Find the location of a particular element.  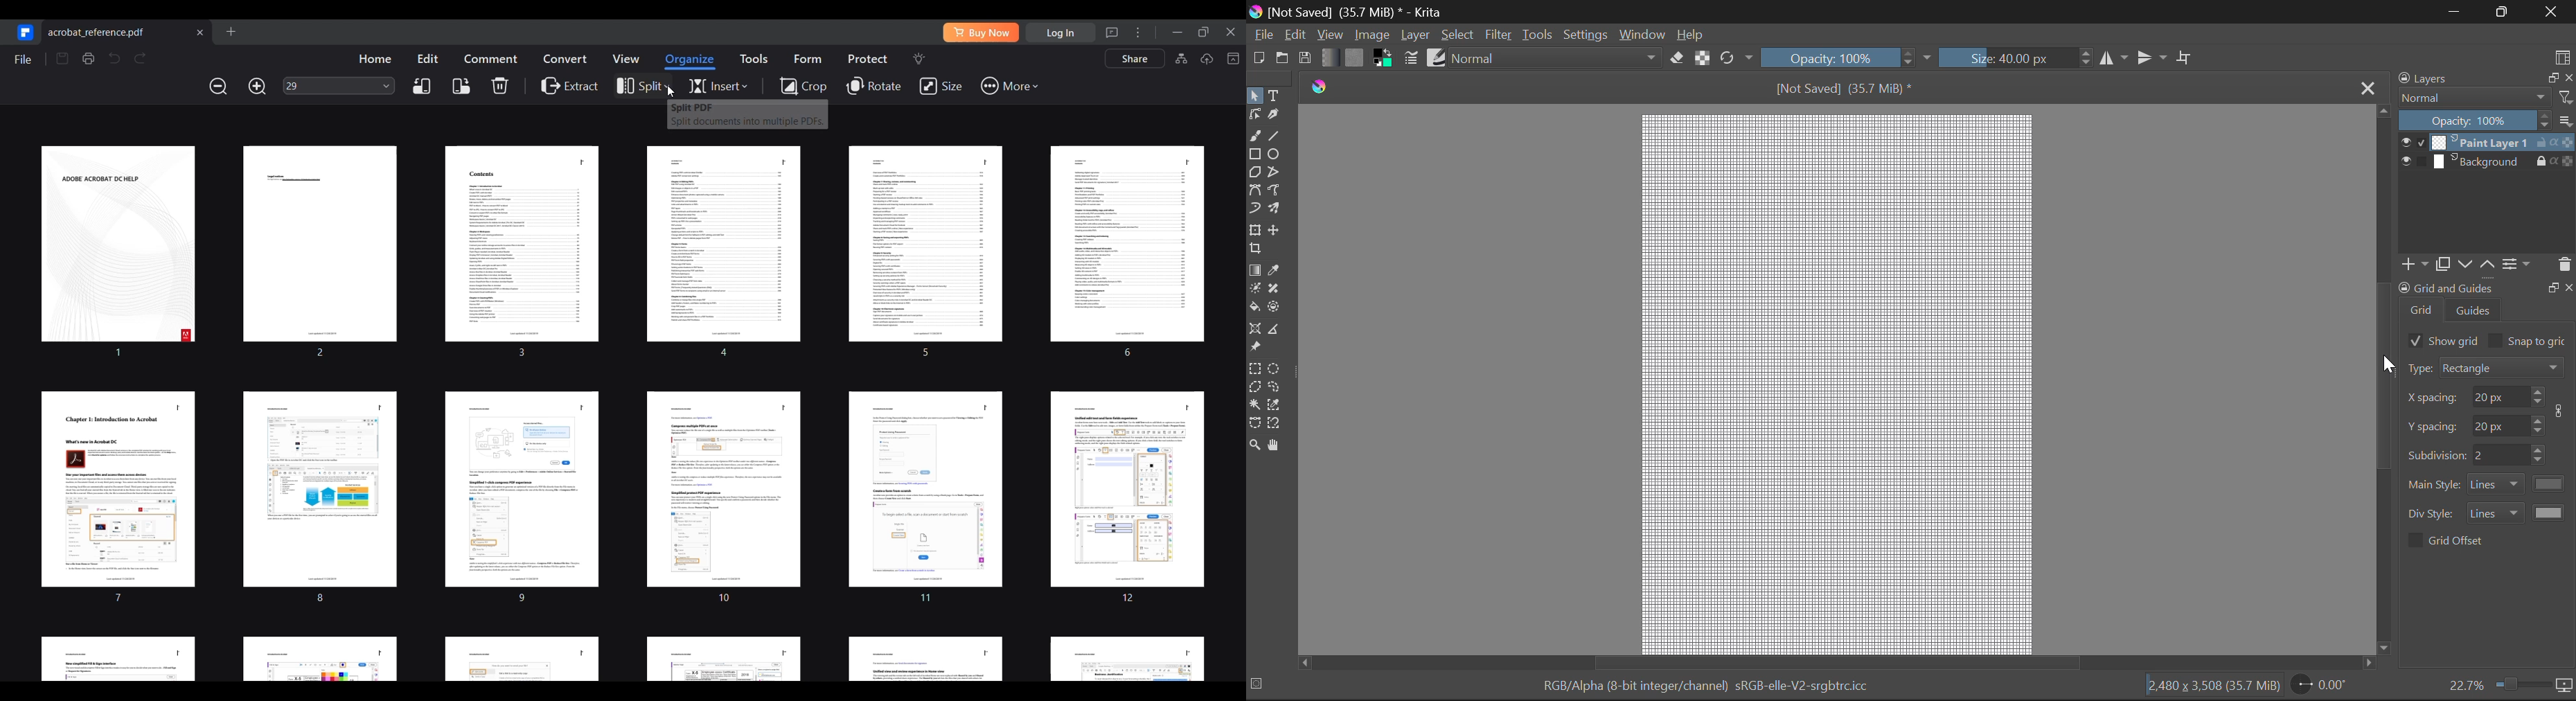

Colorize Mask Tool is located at coordinates (1254, 291).